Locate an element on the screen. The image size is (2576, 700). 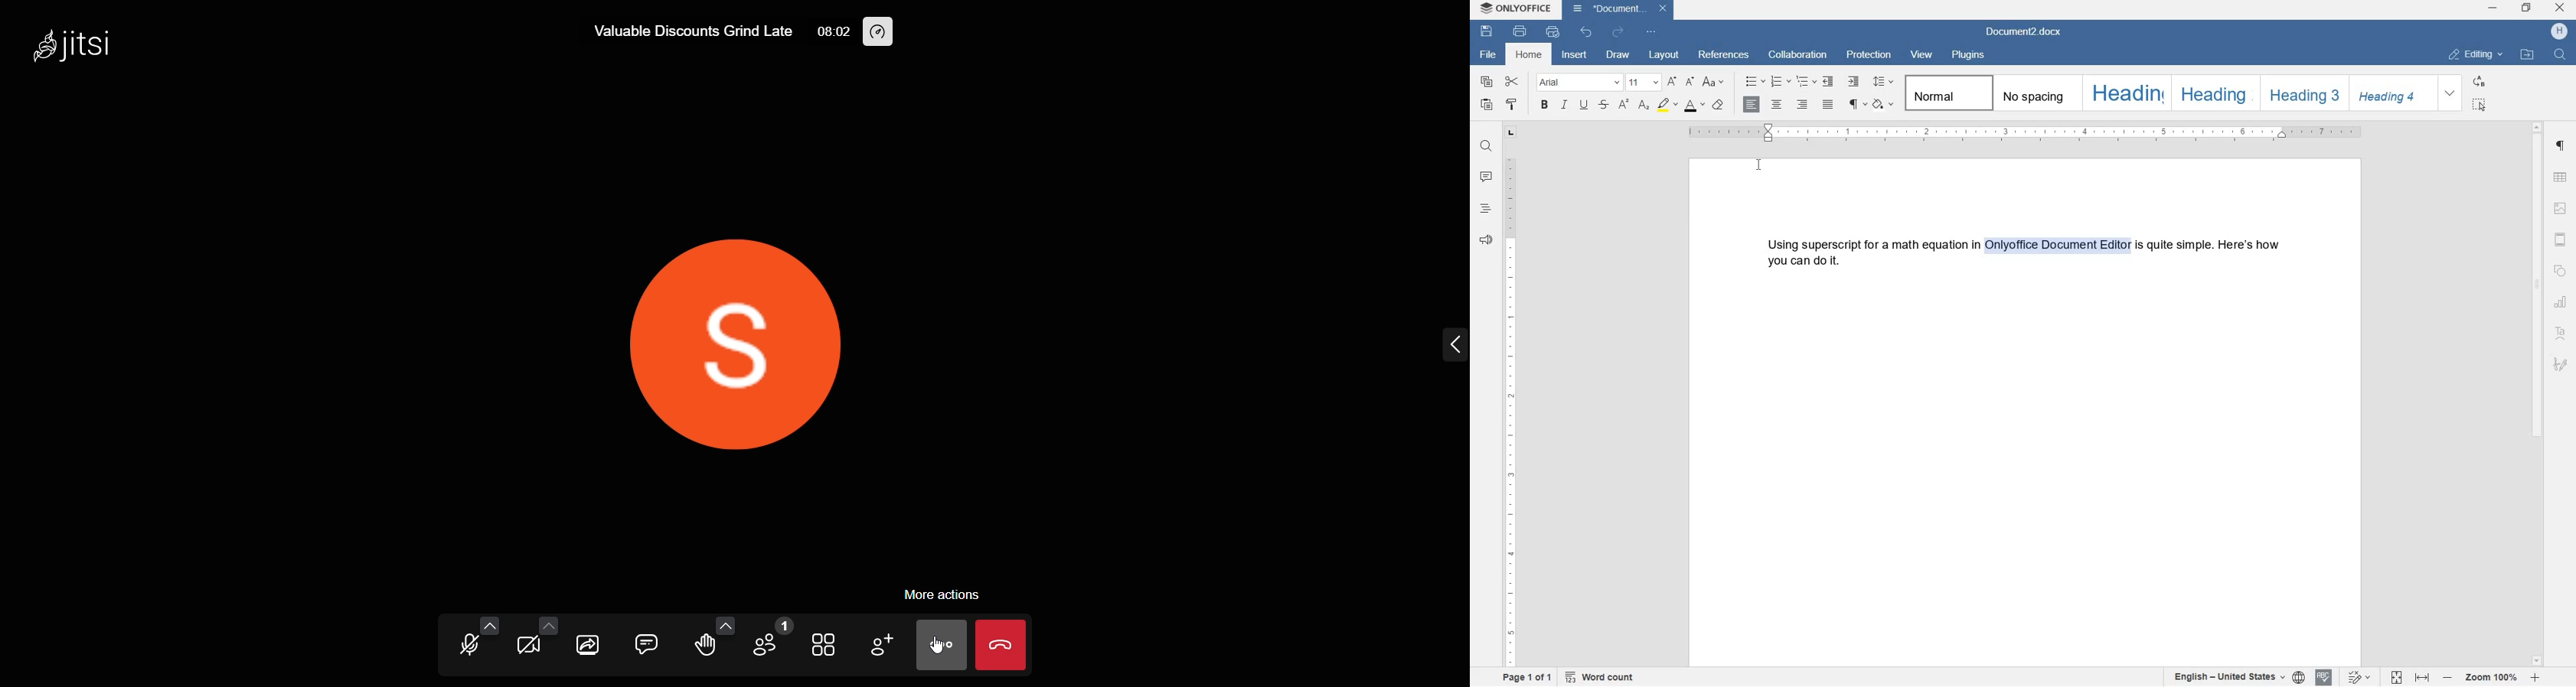
layout is located at coordinates (1665, 55).